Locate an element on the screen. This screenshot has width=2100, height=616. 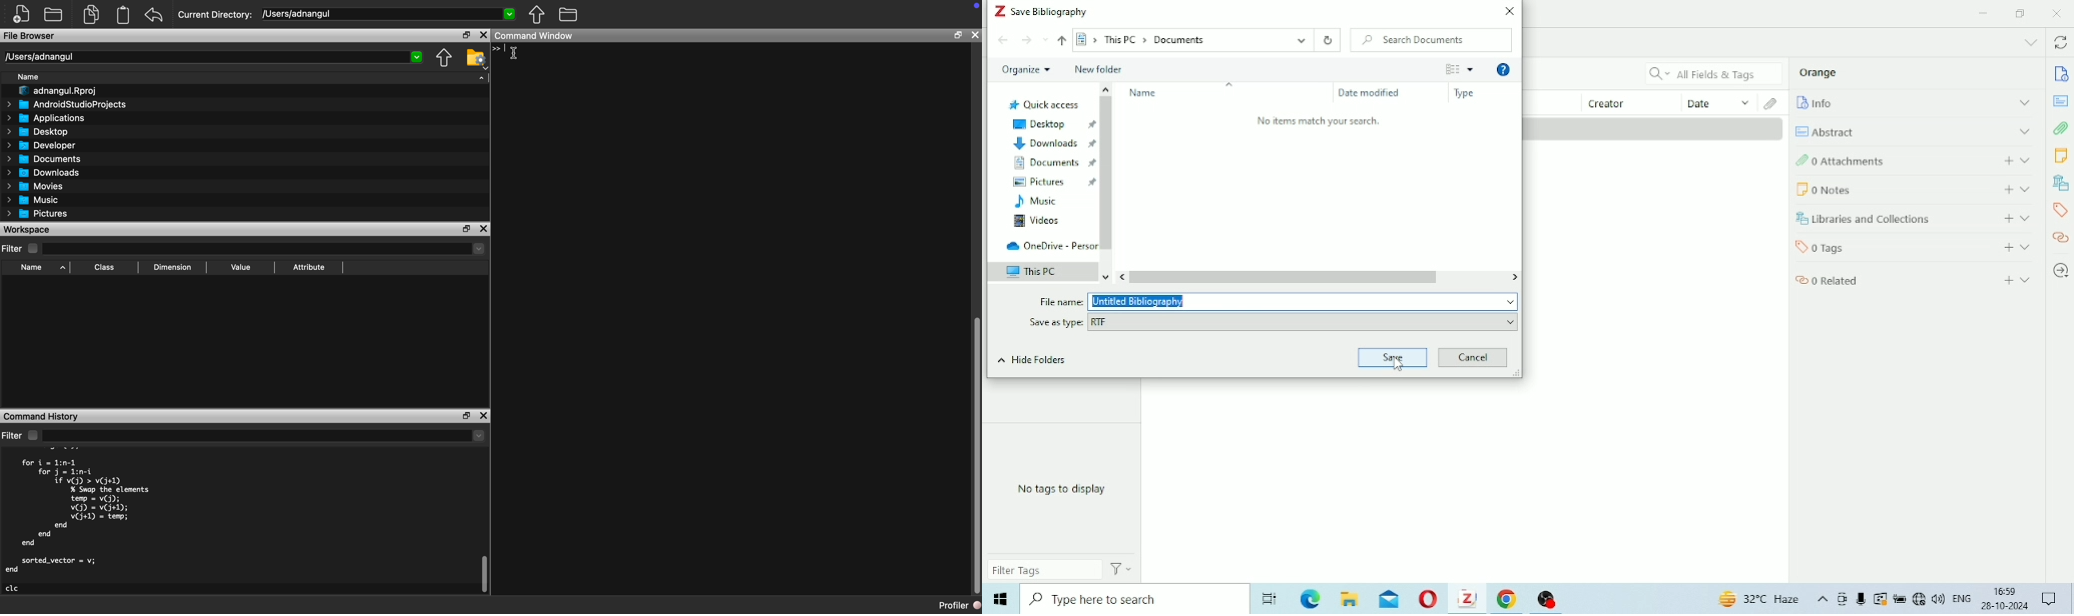
Name is located at coordinates (28, 77).